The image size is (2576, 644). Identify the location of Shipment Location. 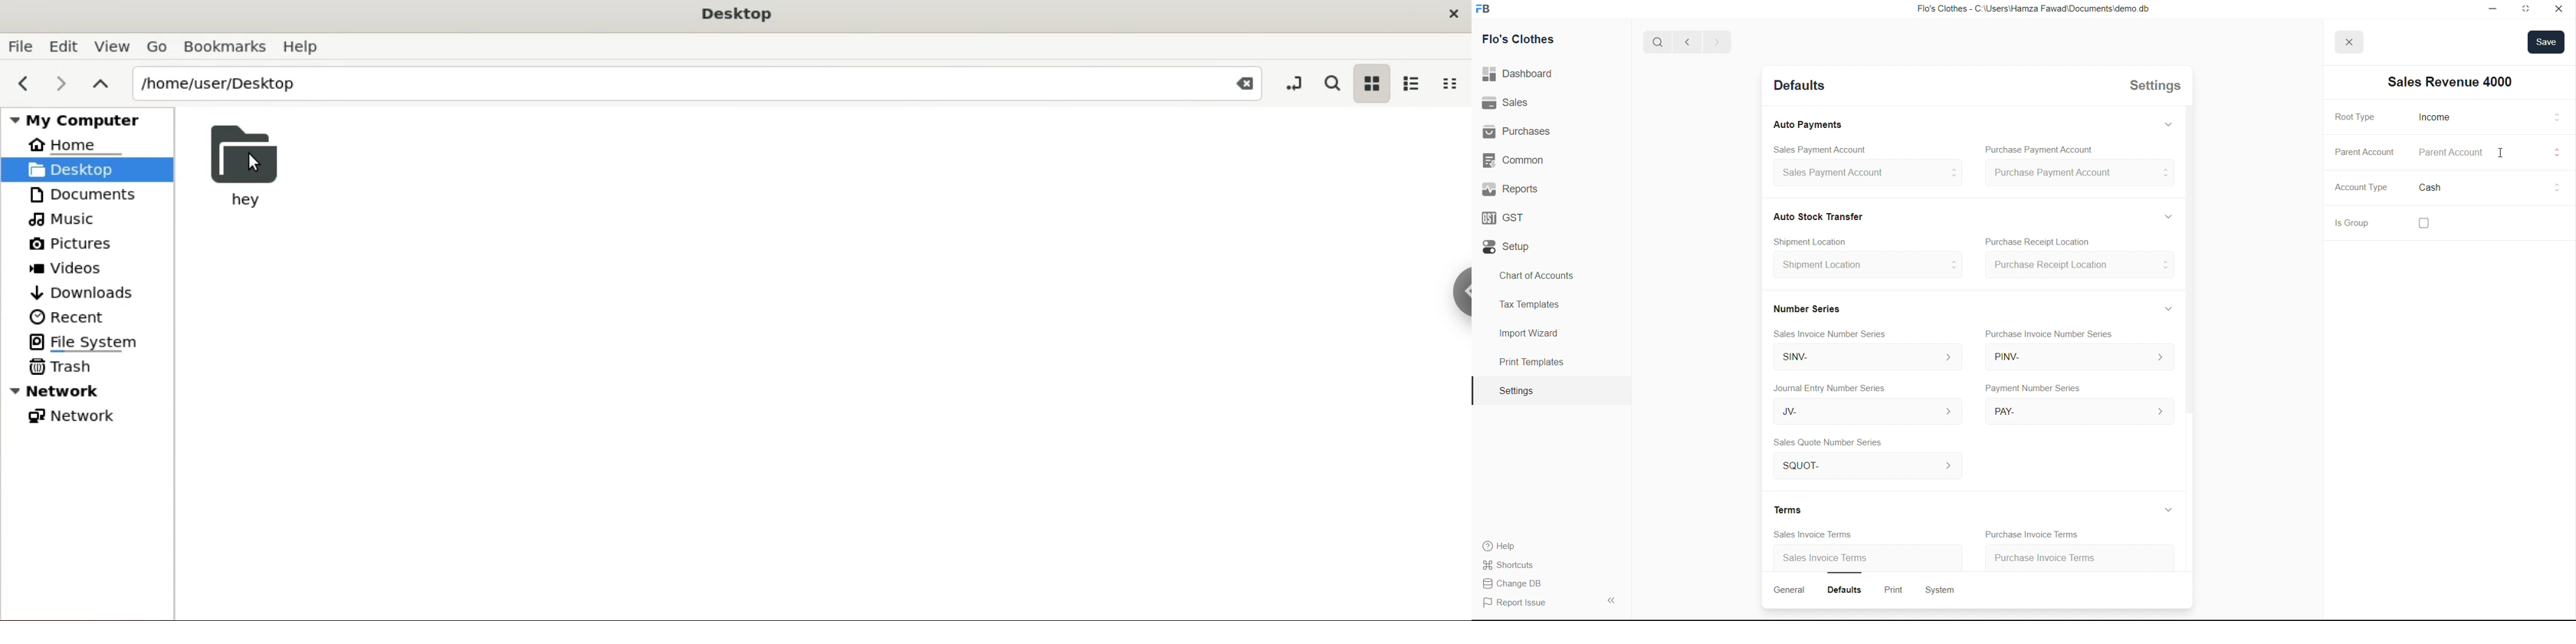
(1867, 269).